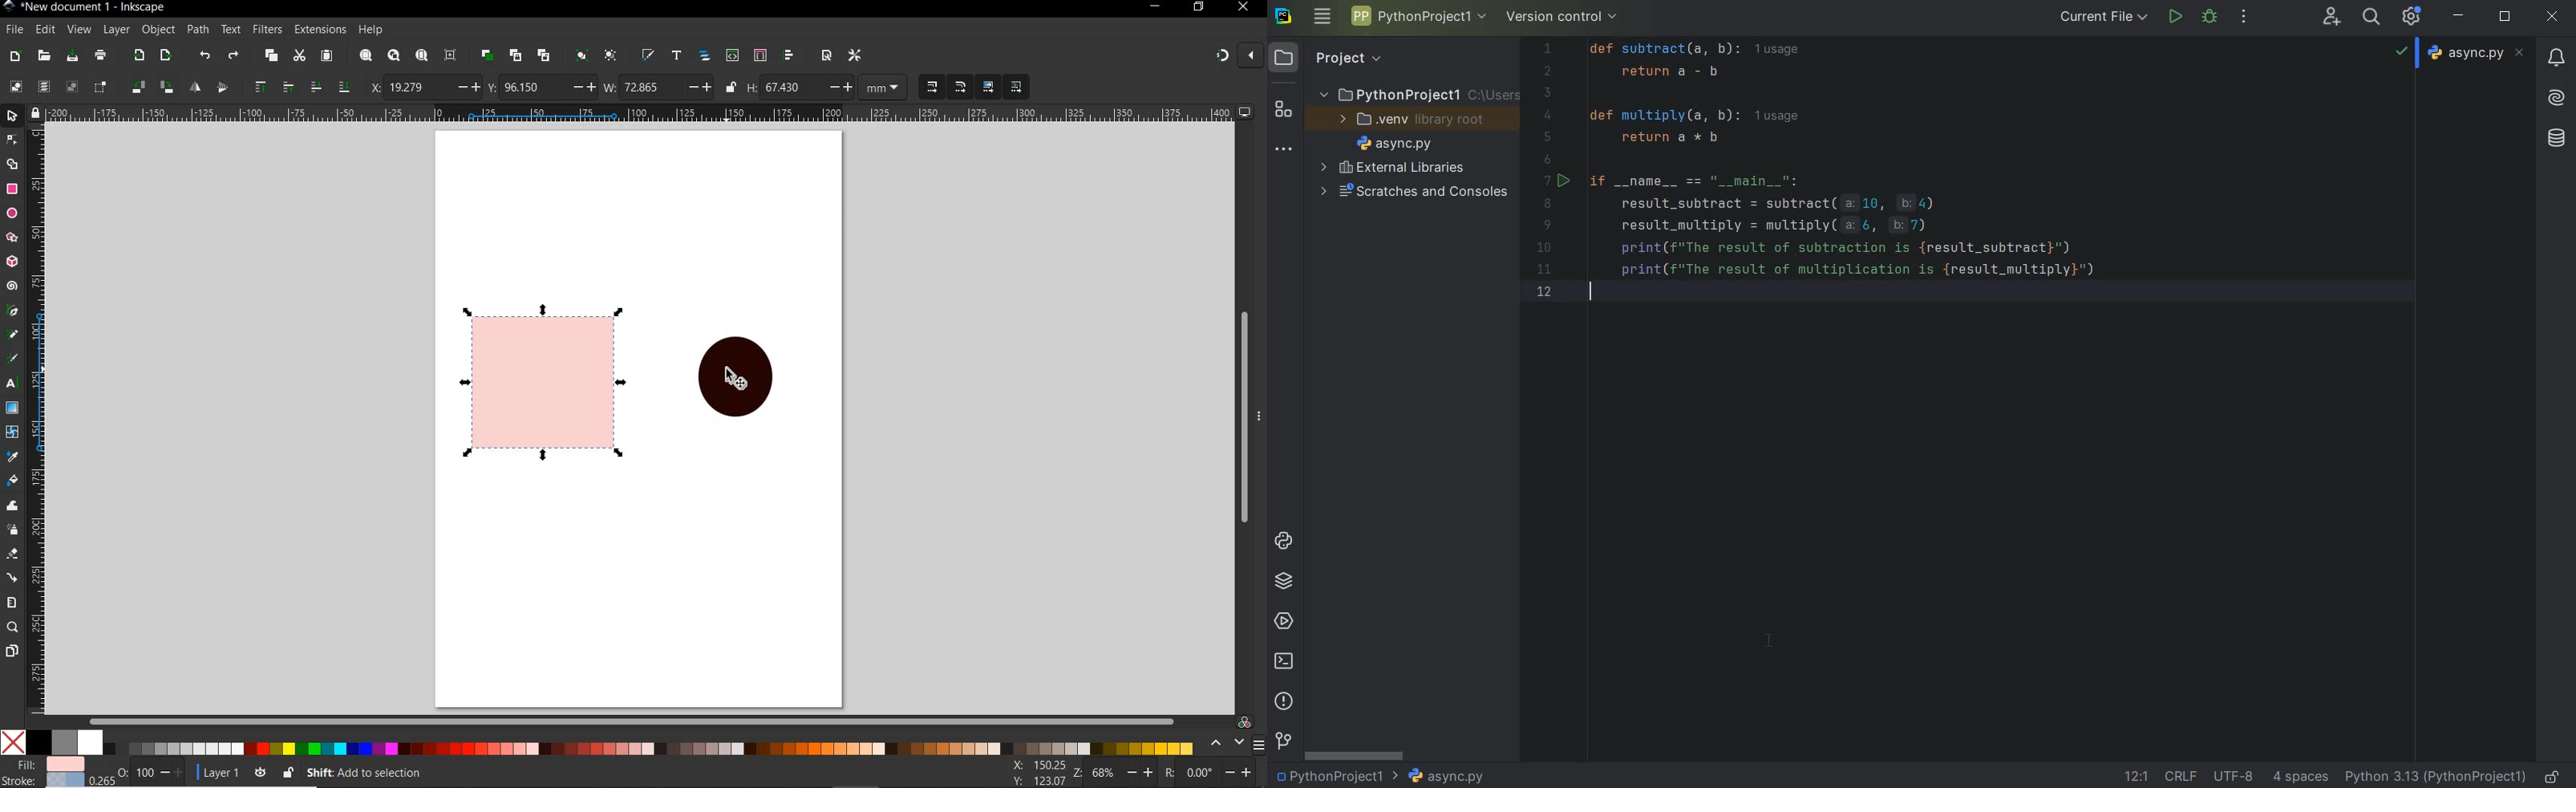  Describe the element at coordinates (45, 30) in the screenshot. I see `edit` at that location.